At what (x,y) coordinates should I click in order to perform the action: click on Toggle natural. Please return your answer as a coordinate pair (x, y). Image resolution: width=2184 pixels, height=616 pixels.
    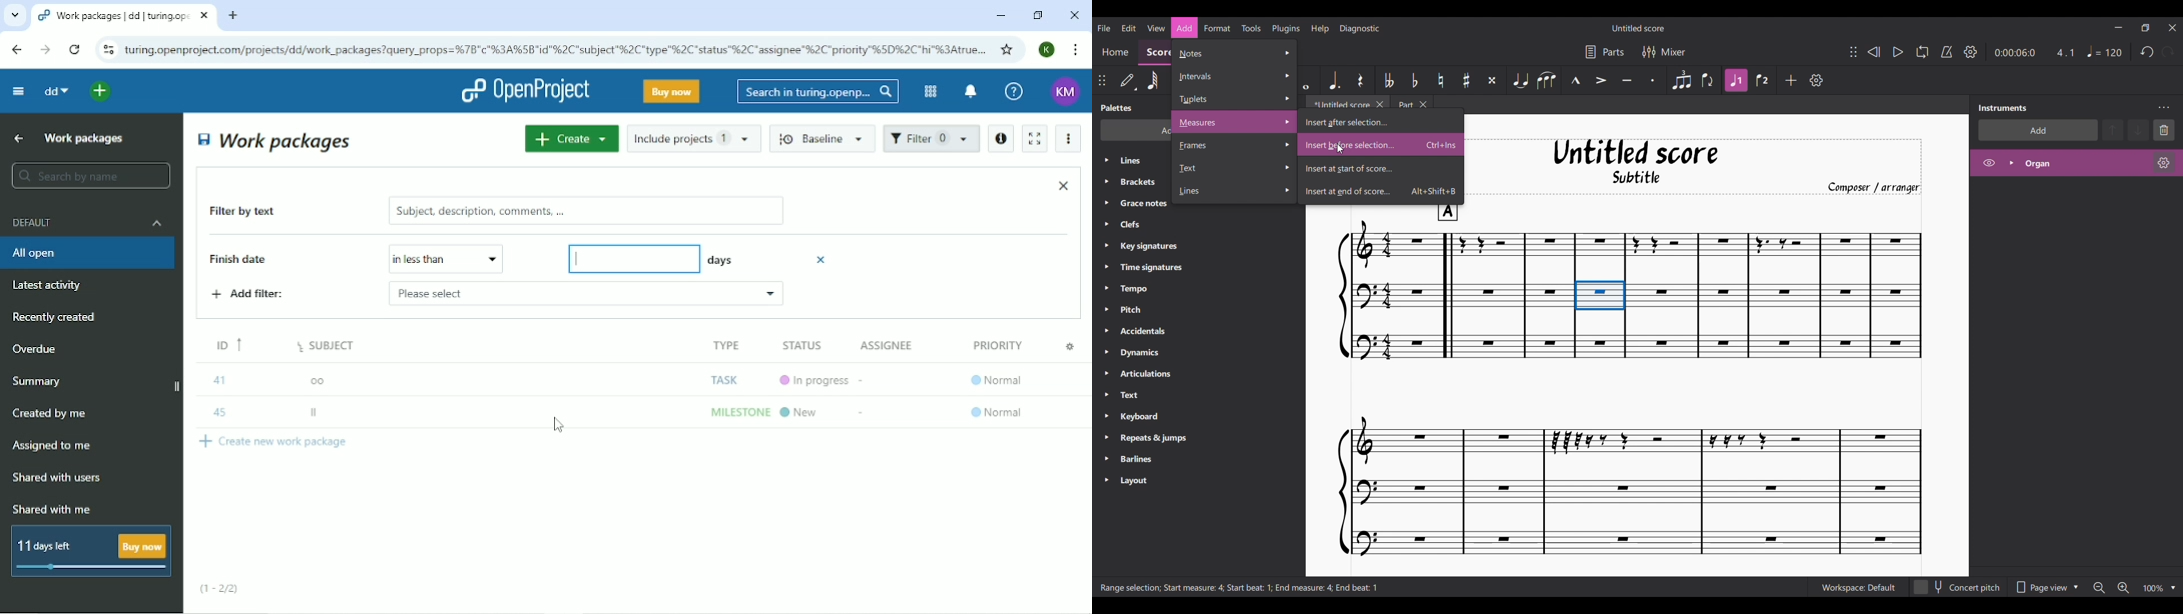
    Looking at the image, I should click on (1441, 80).